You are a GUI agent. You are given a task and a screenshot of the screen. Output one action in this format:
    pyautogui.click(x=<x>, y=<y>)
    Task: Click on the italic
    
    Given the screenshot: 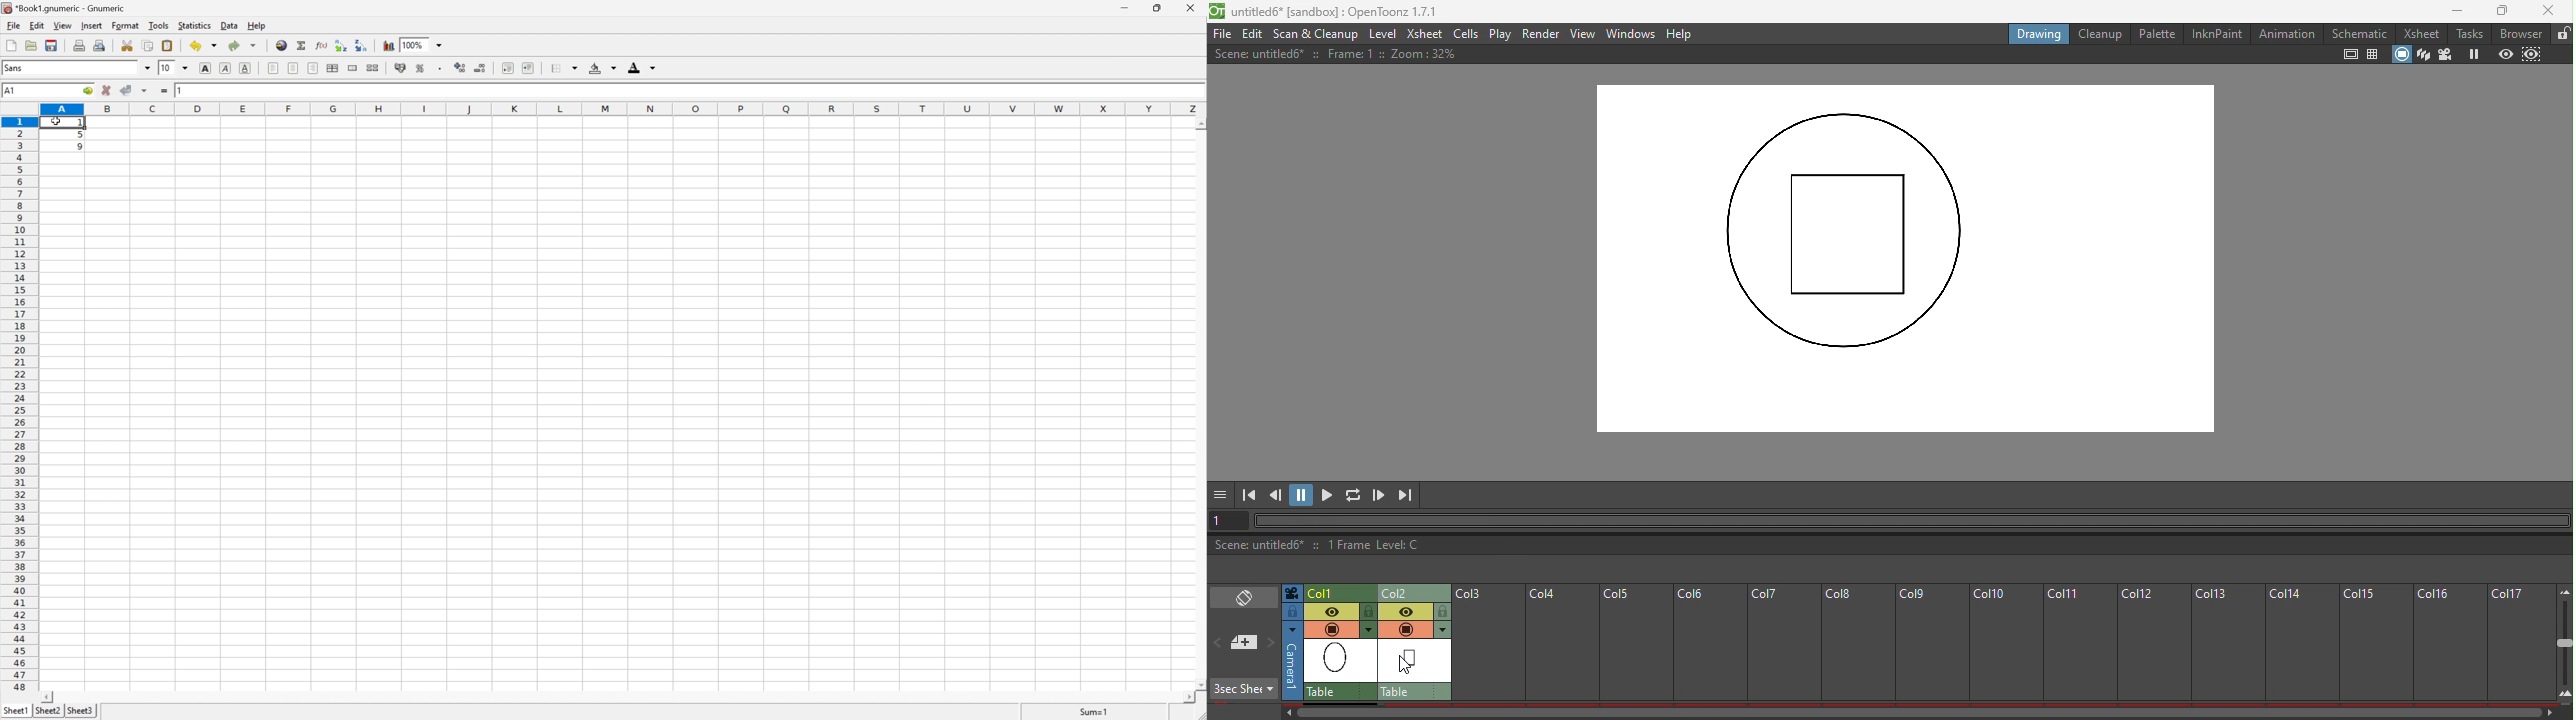 What is the action you would take?
    pyautogui.click(x=226, y=67)
    